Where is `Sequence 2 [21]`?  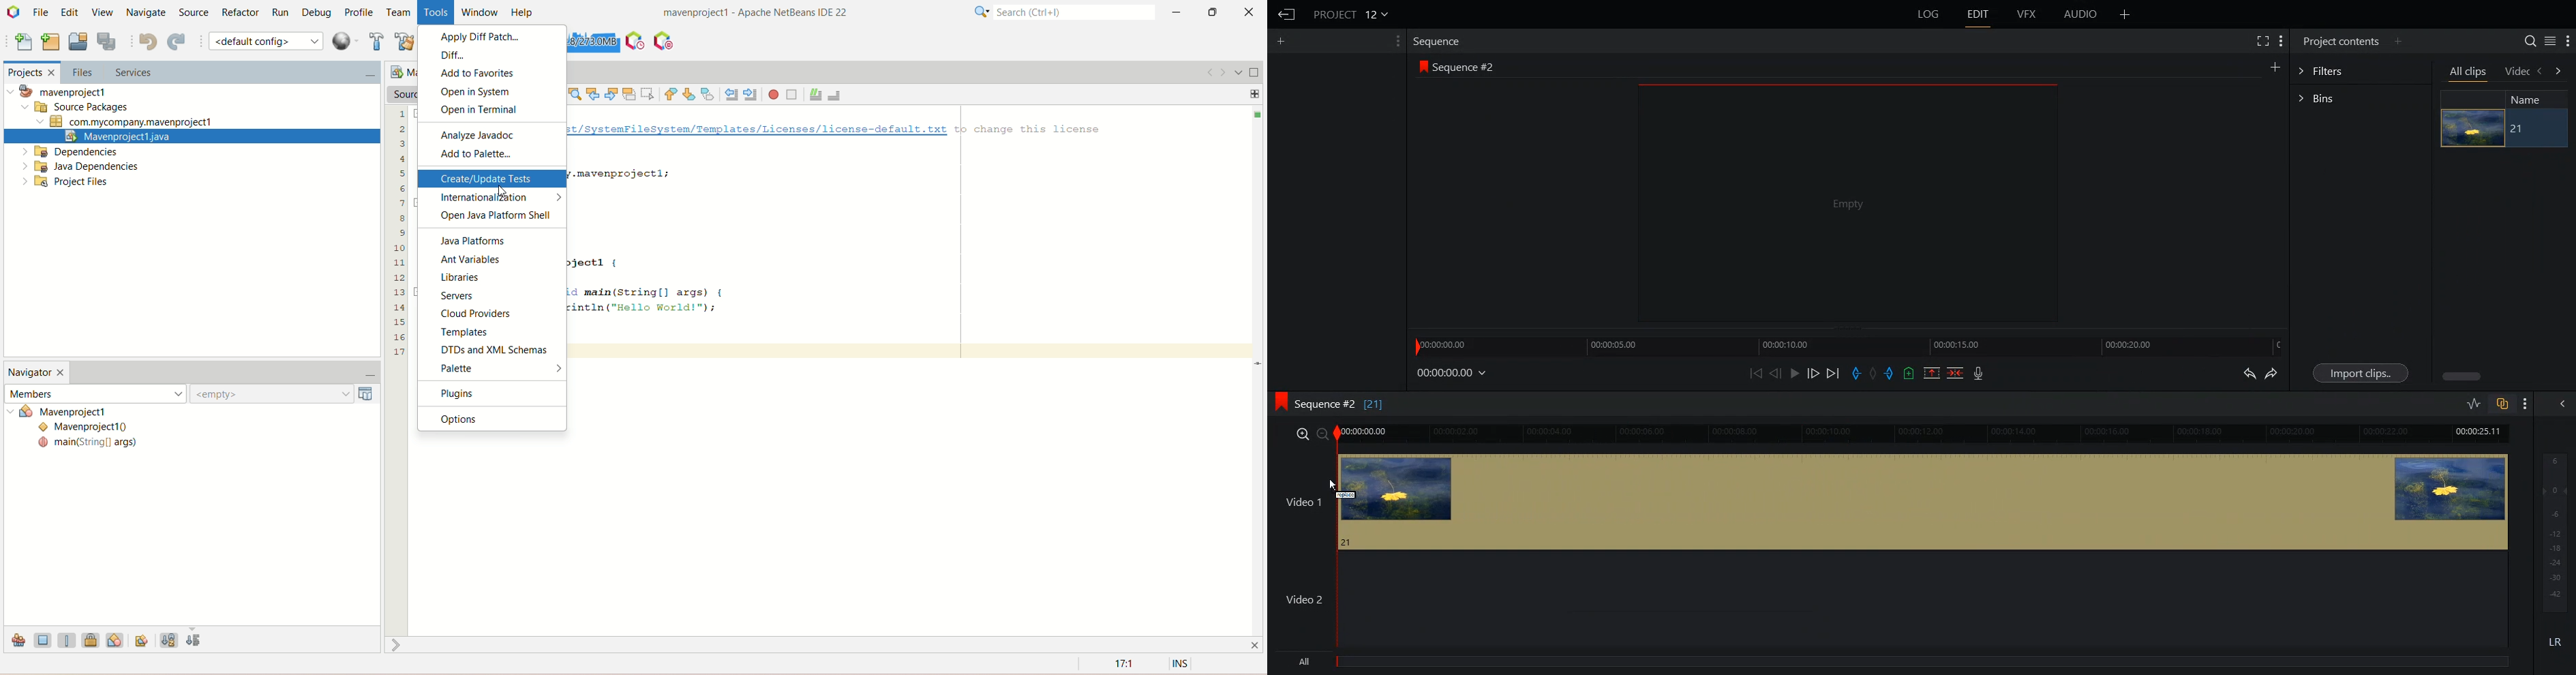
Sequence 2 [21] is located at coordinates (1348, 406).